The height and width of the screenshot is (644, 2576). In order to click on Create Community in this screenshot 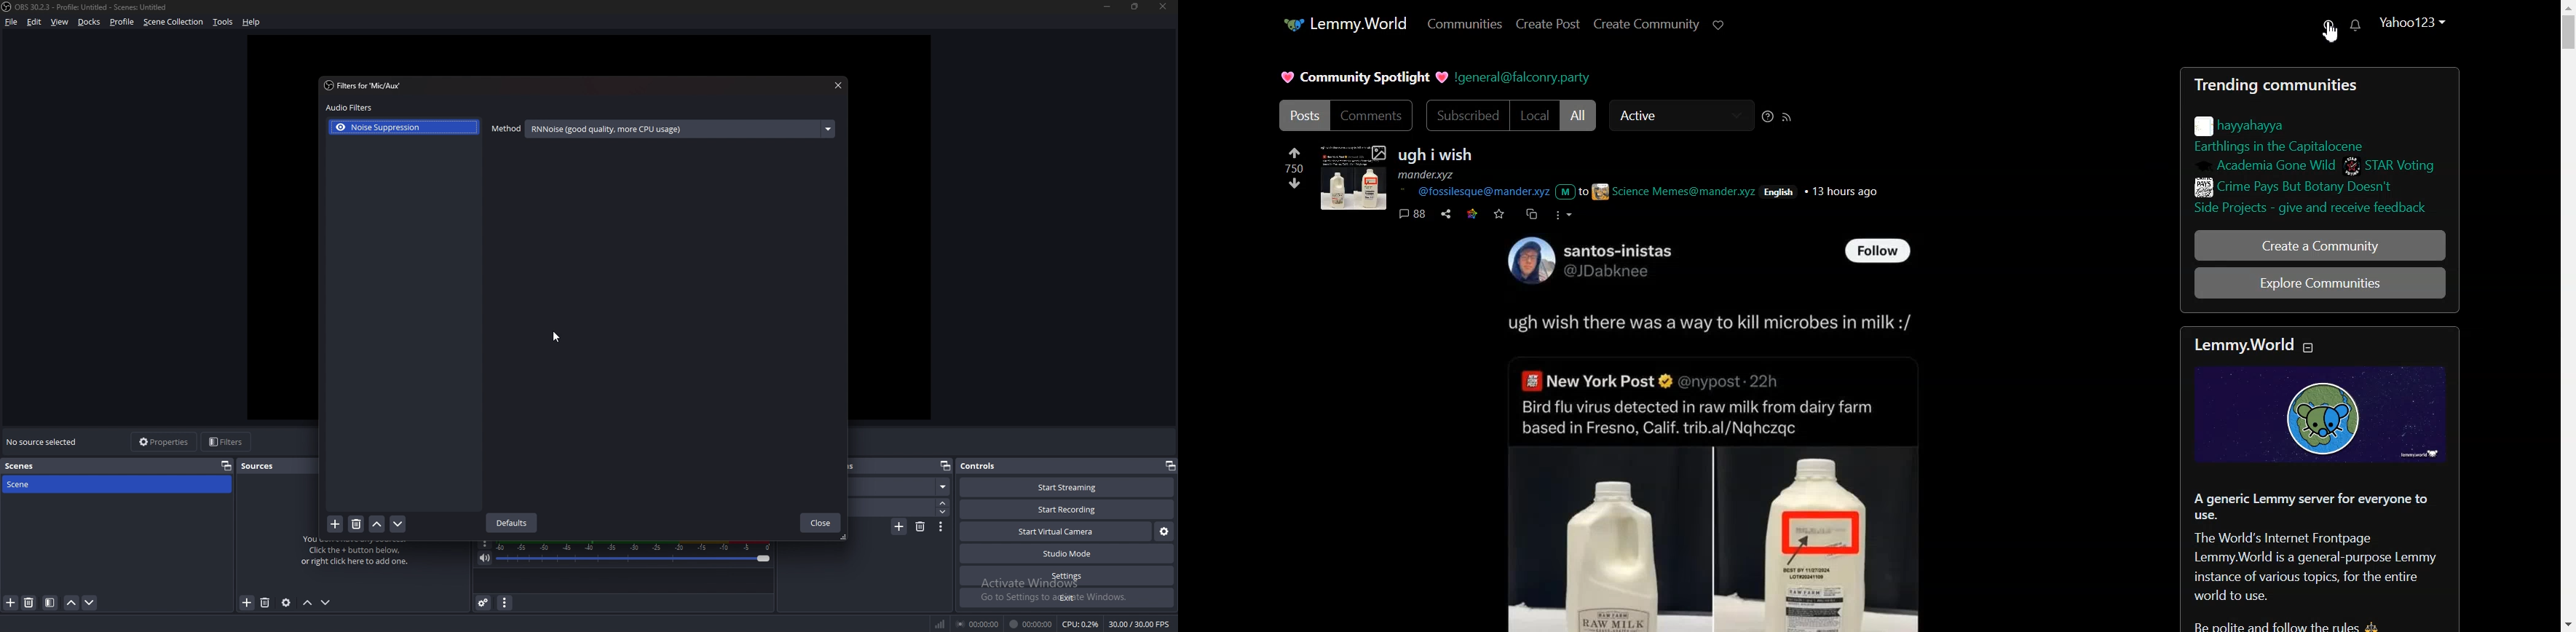, I will do `click(1646, 24)`.